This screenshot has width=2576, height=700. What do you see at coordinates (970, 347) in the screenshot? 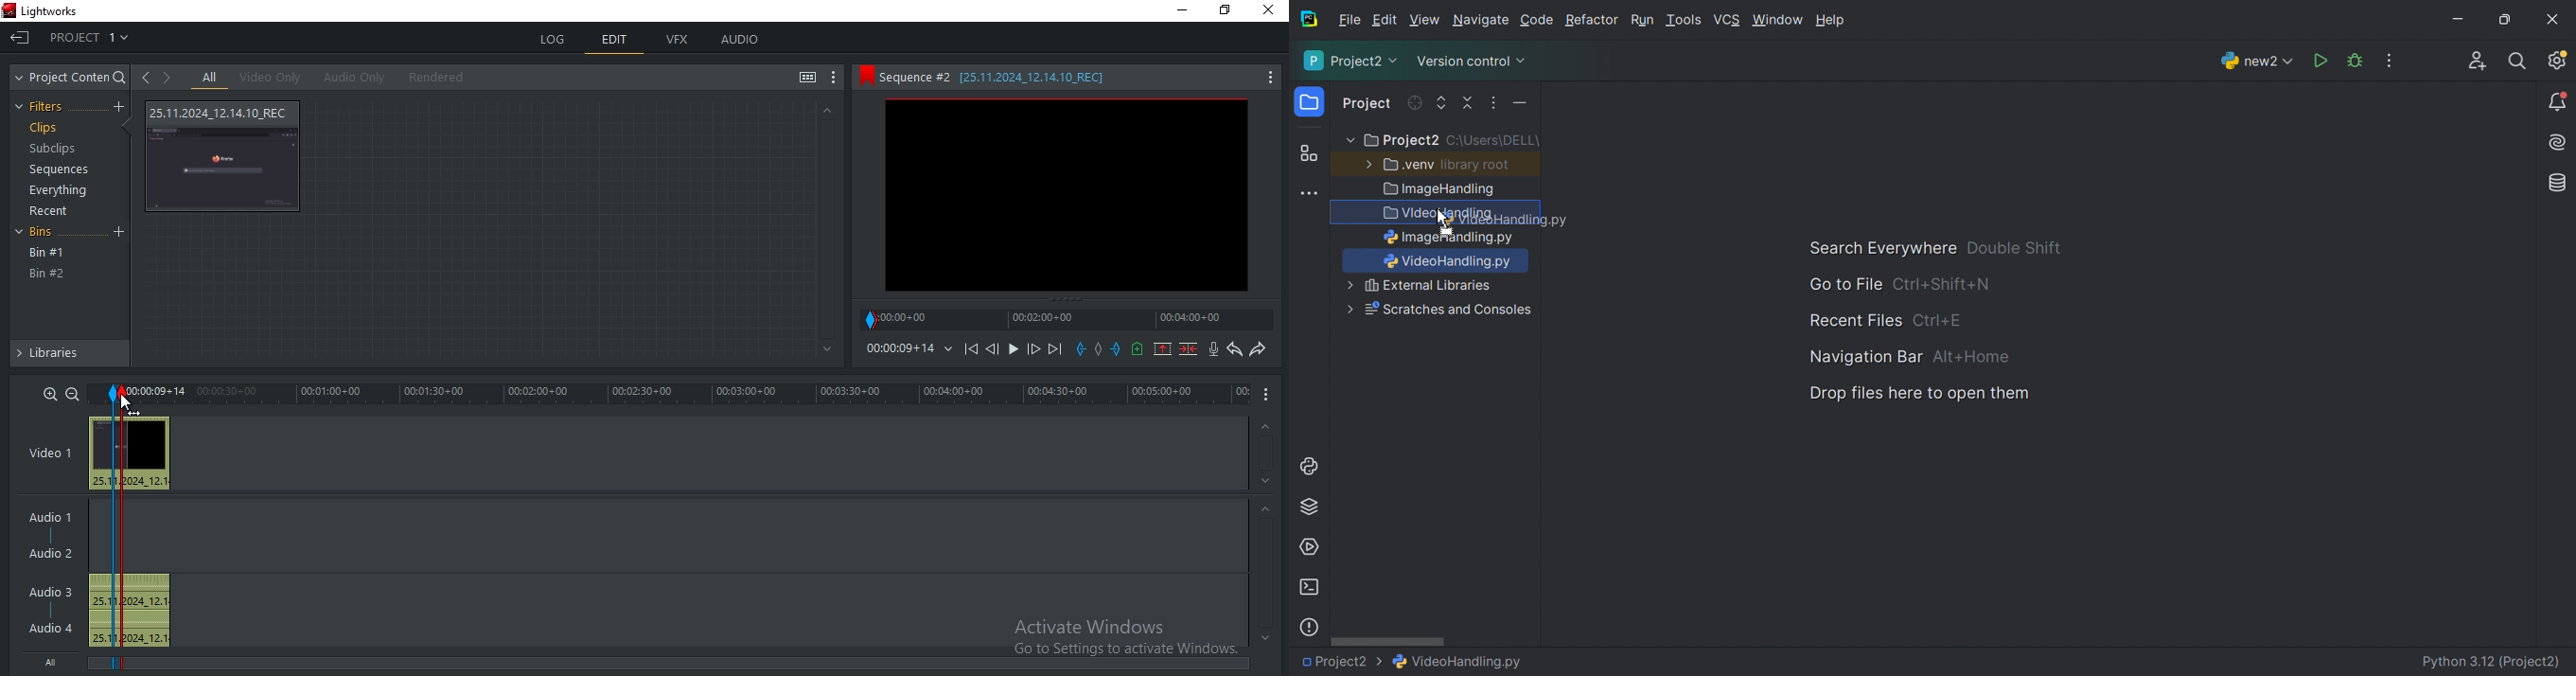
I see `playback icons` at bounding box center [970, 347].